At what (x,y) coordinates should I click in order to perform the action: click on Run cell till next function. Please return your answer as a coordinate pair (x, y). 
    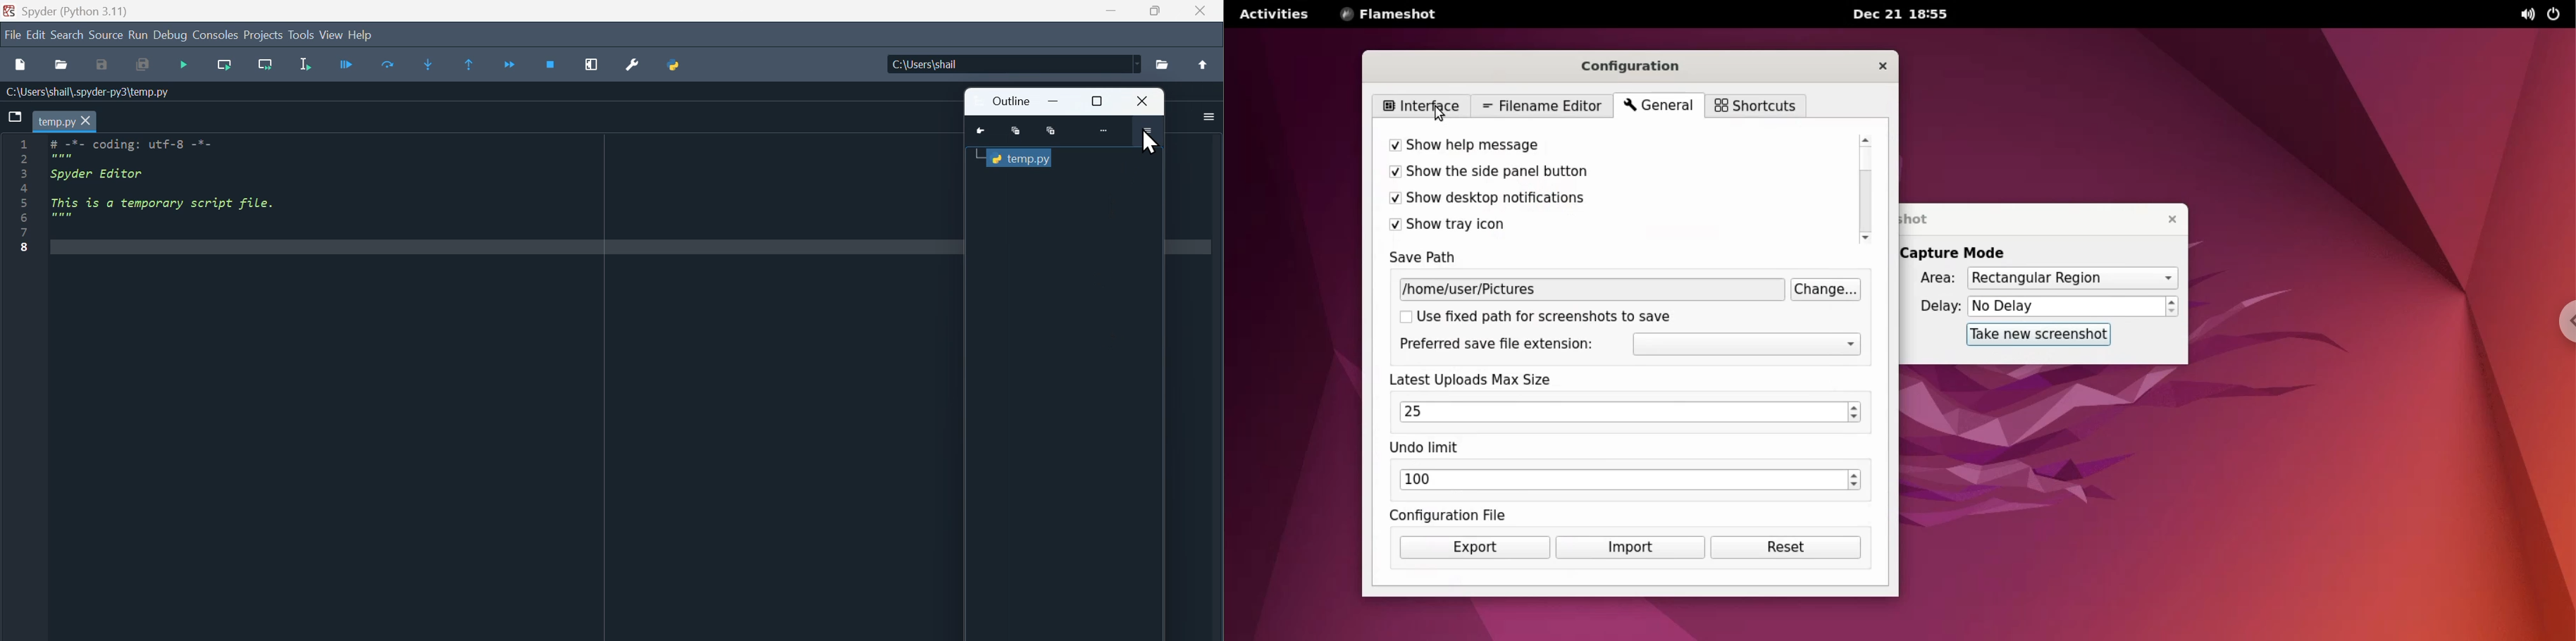
    Looking at the image, I should click on (266, 65).